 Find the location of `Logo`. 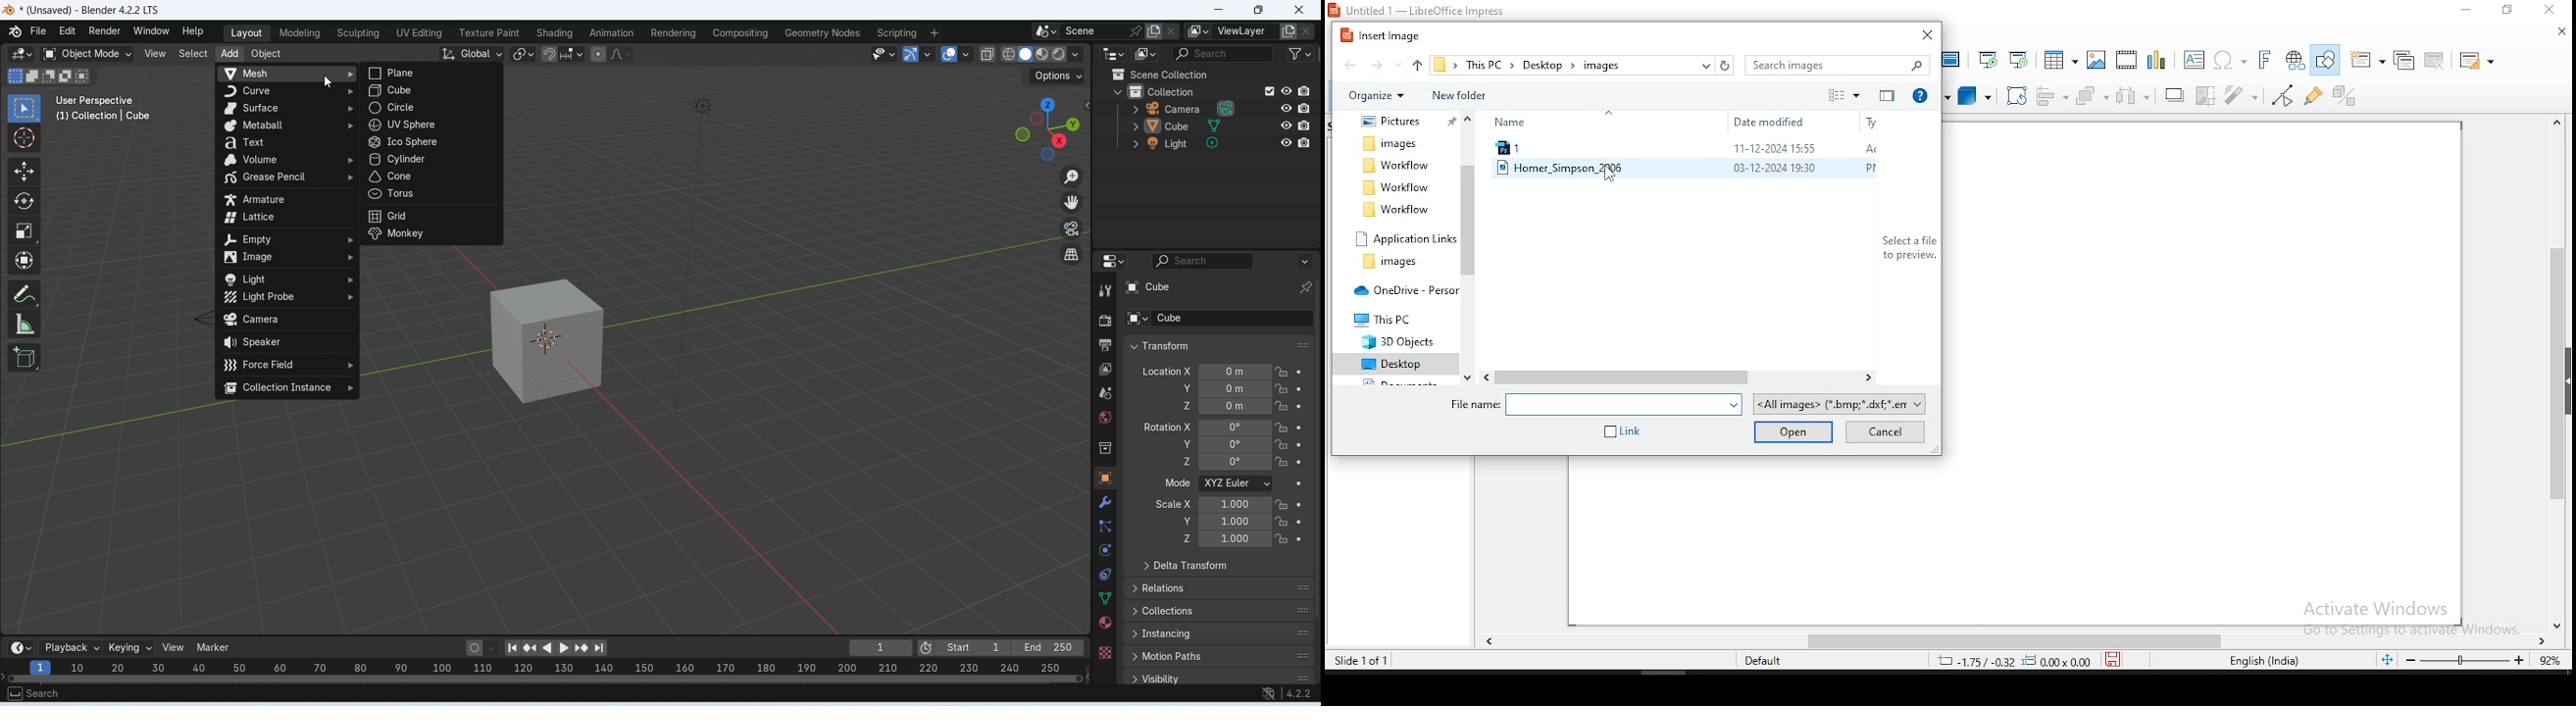

Logo is located at coordinates (9, 11).